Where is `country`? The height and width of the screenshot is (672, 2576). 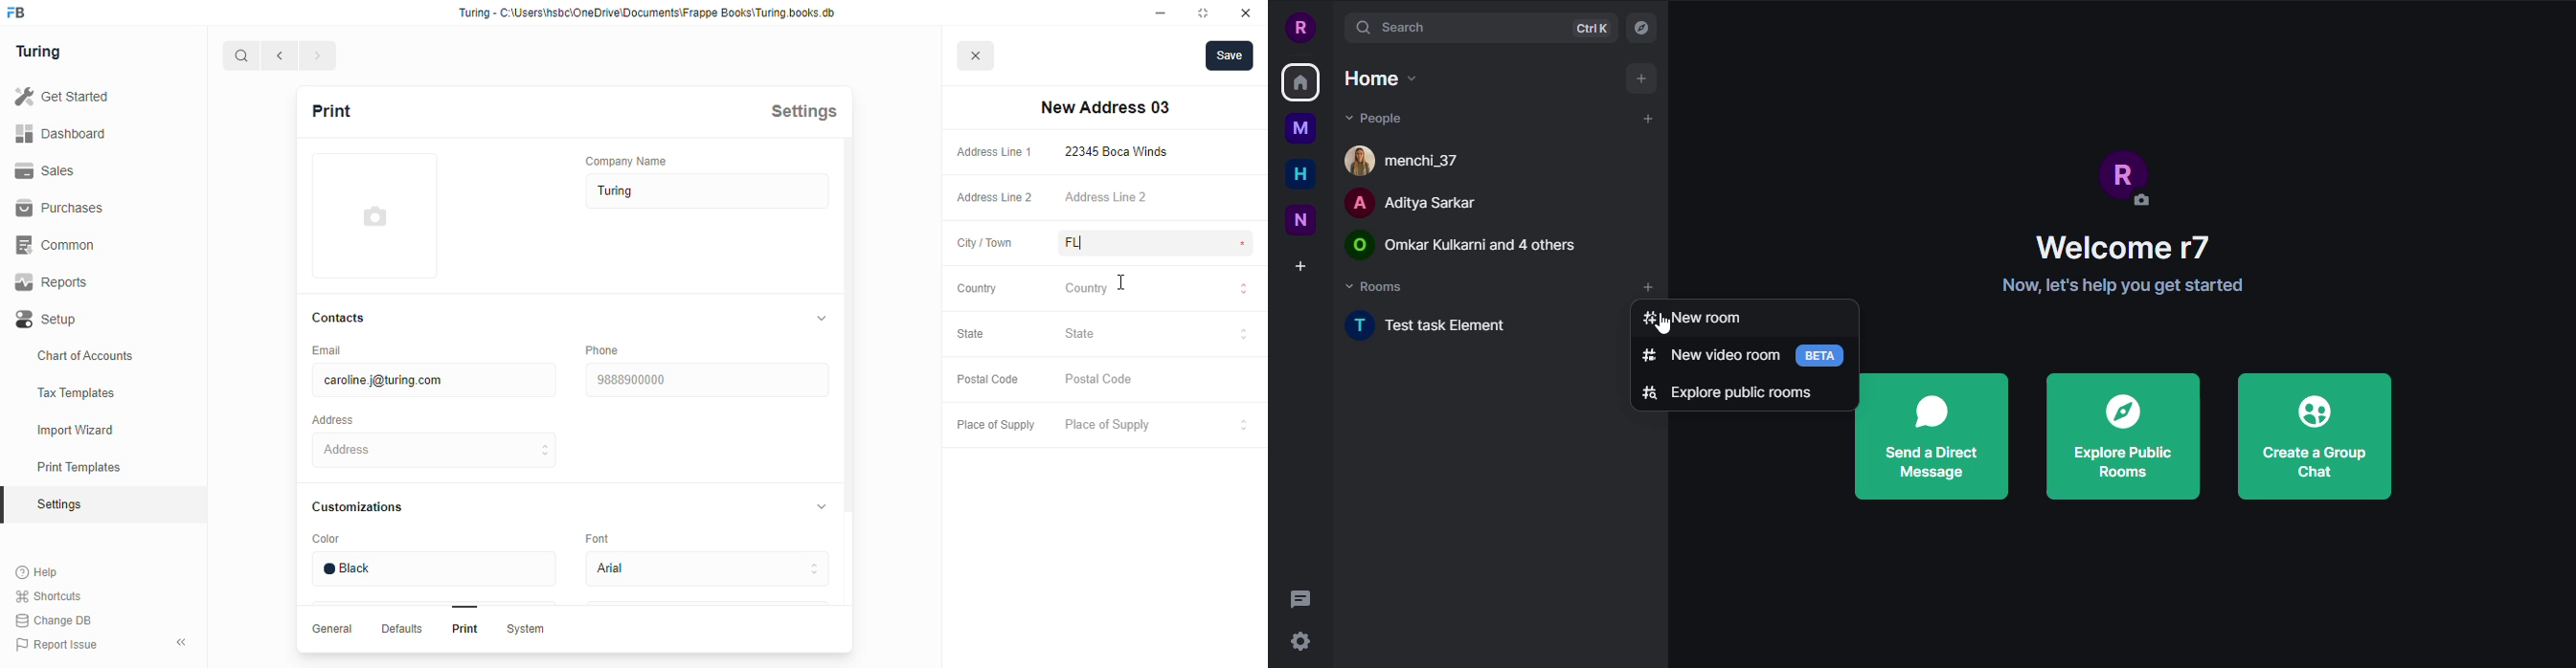 country is located at coordinates (978, 289).